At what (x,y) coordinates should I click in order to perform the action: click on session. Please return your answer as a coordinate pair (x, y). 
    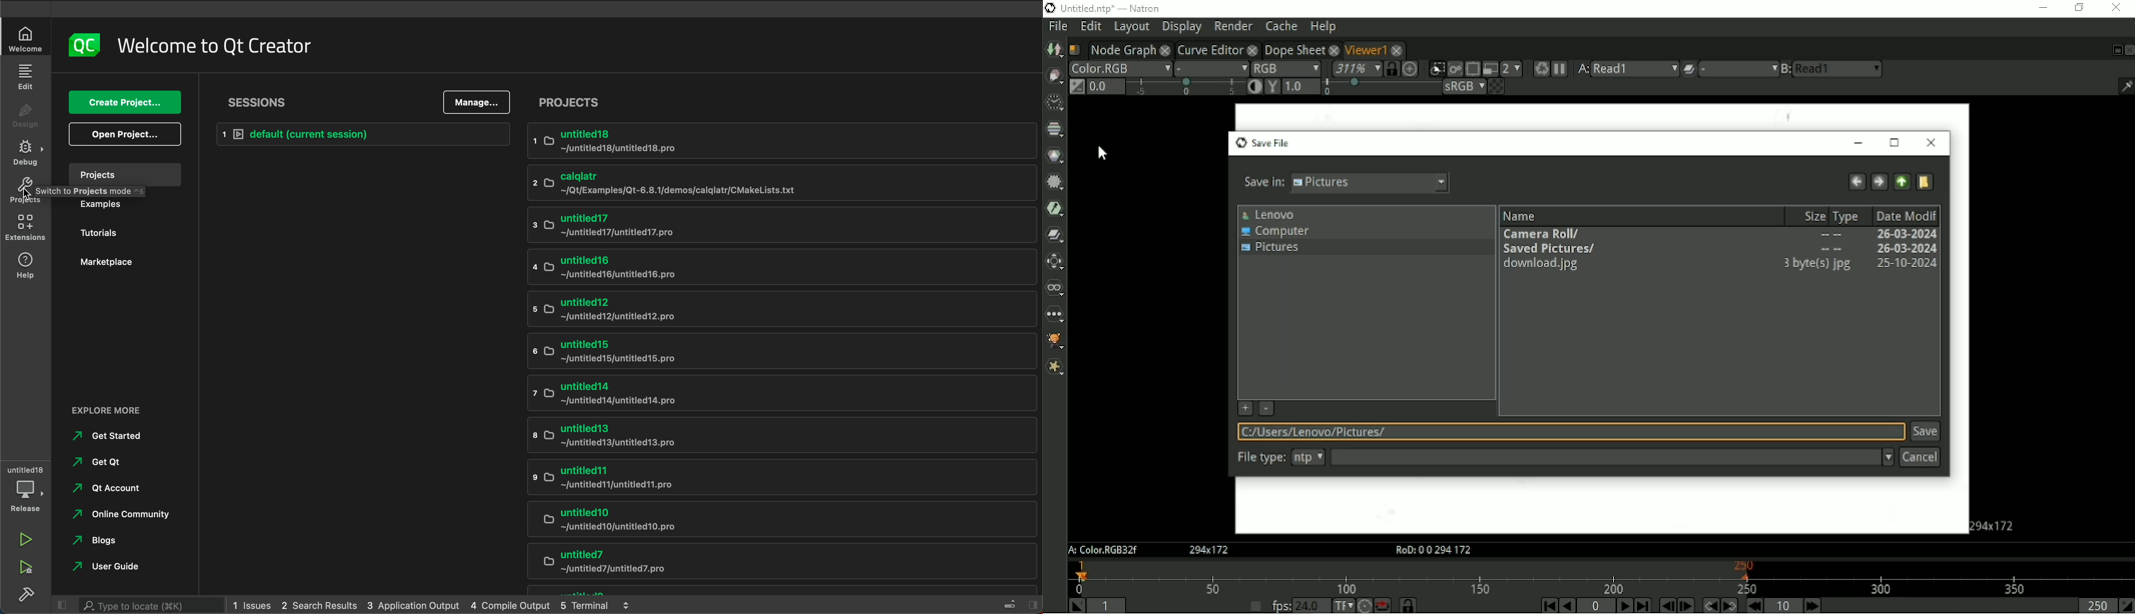
    Looking at the image, I should click on (262, 100).